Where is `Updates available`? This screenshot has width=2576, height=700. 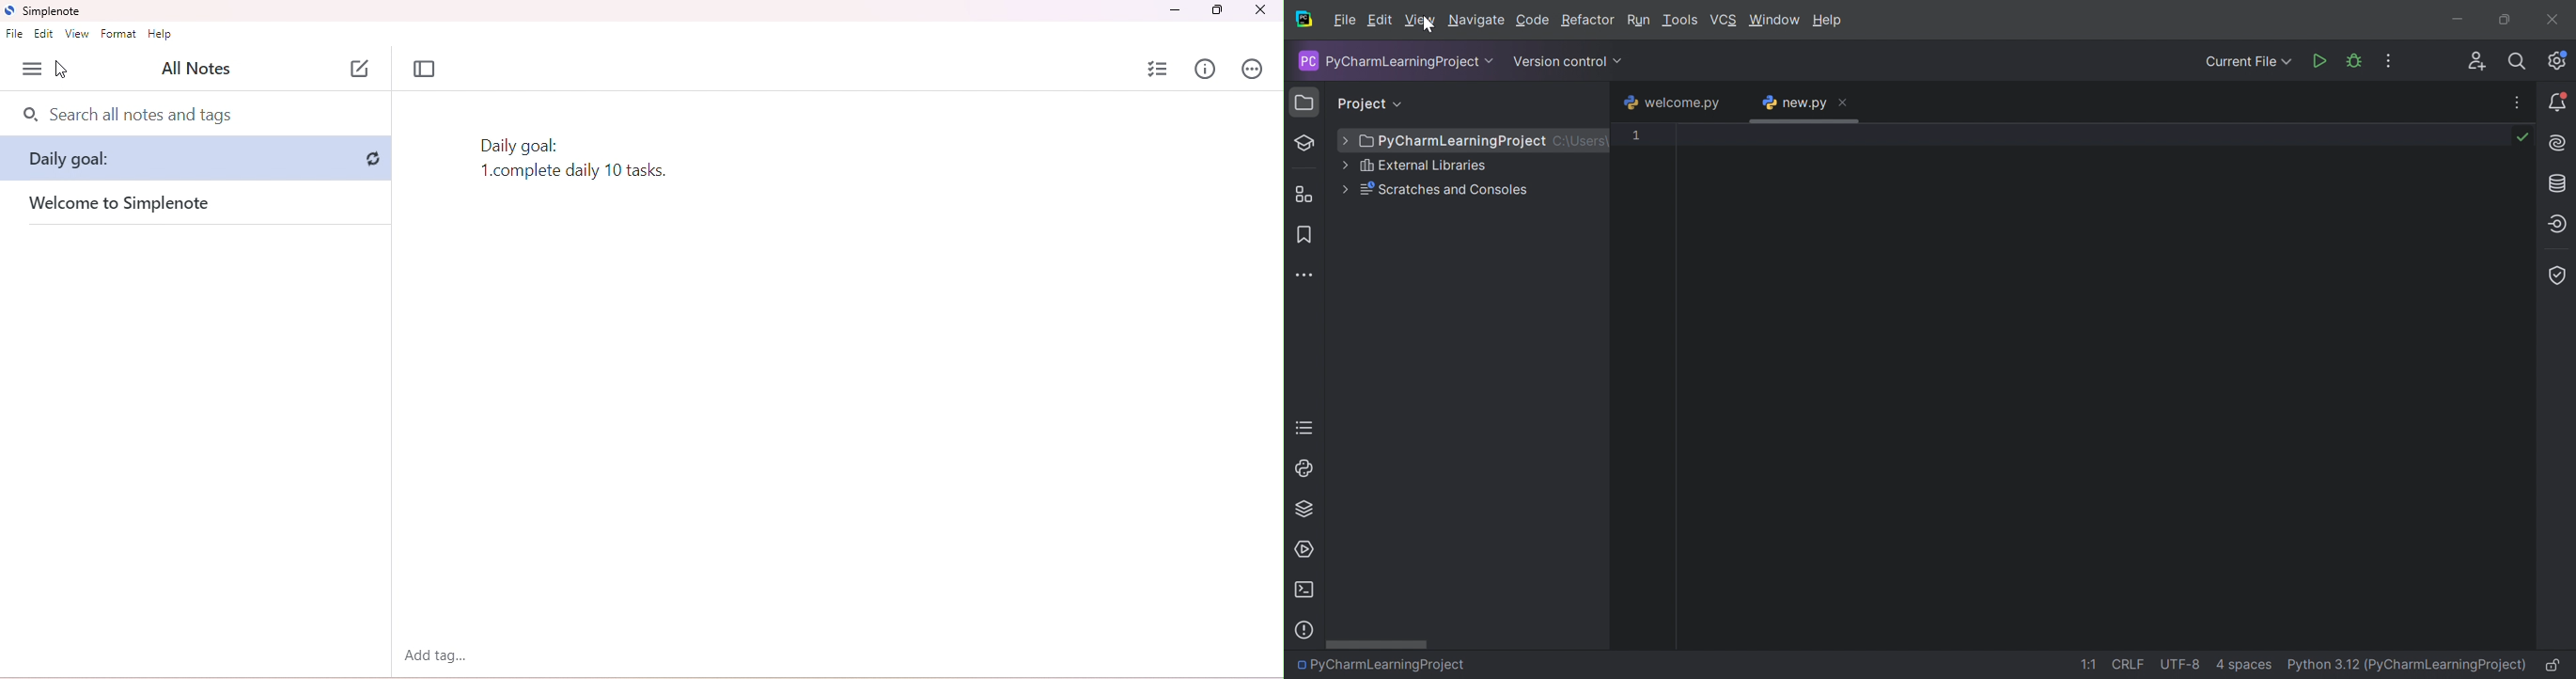
Updates available is located at coordinates (2558, 101).